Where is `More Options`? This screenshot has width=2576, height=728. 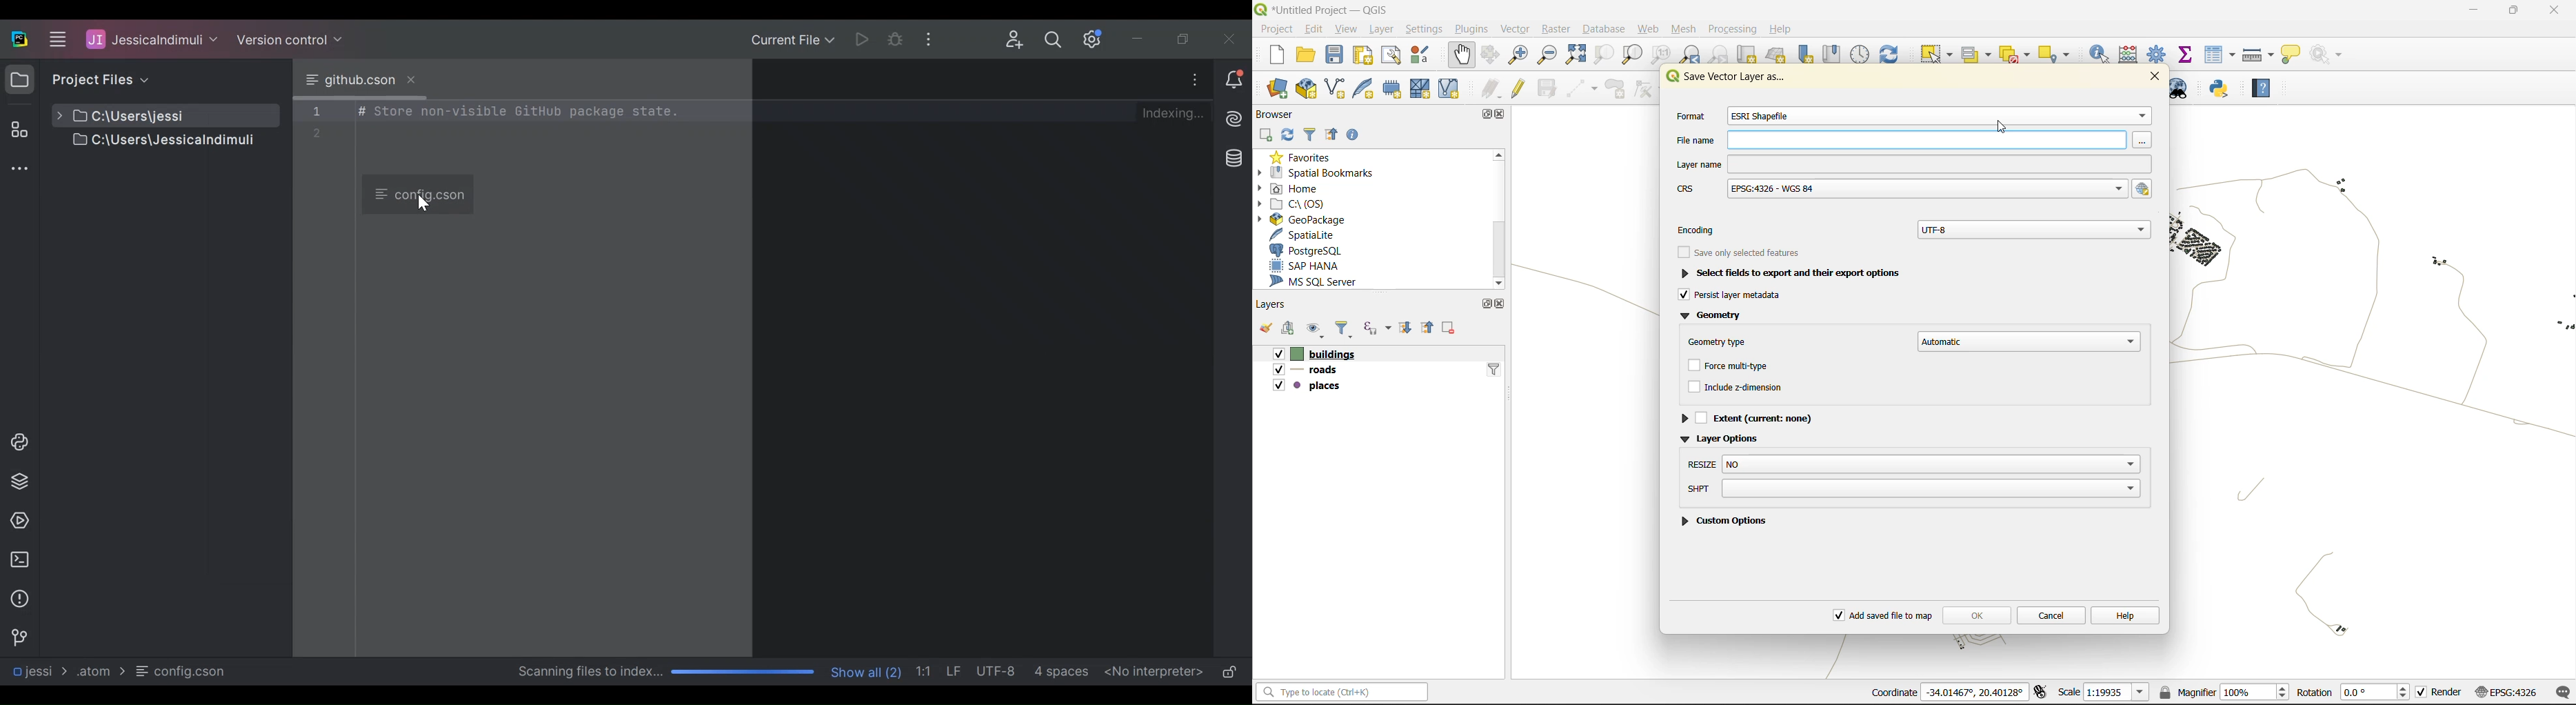 More Options is located at coordinates (931, 39).